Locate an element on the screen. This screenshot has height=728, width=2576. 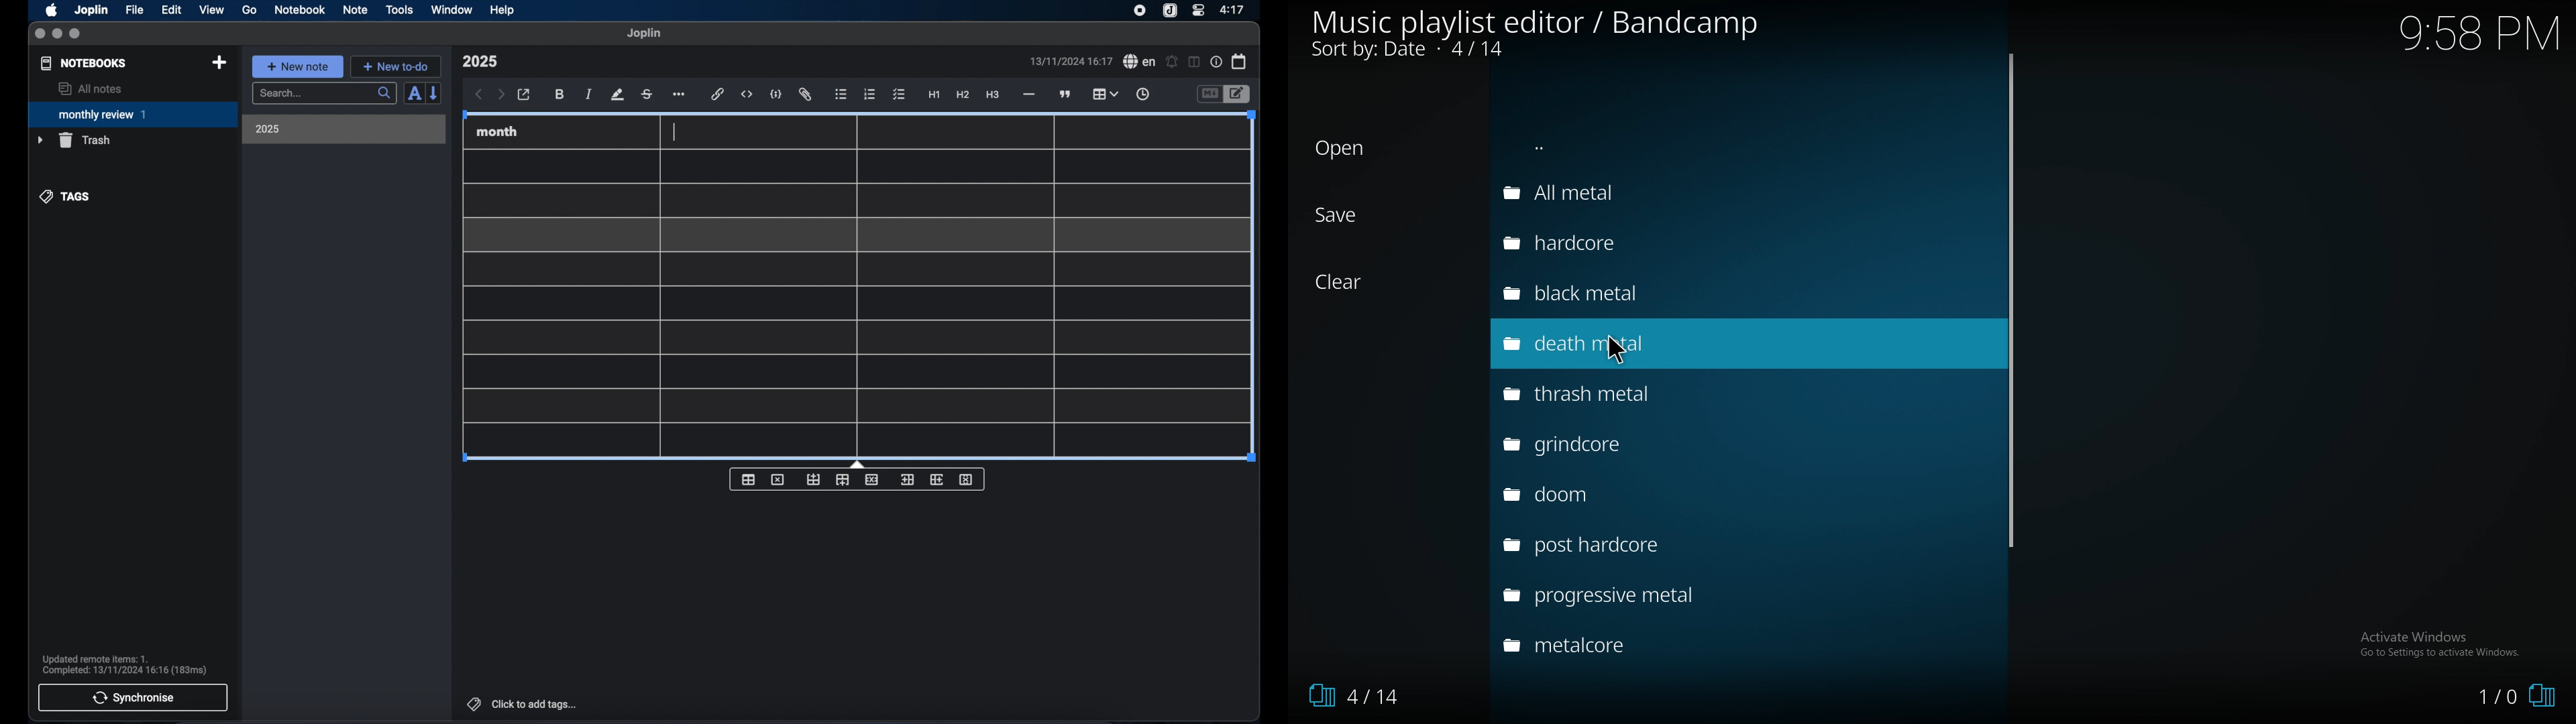
help is located at coordinates (503, 10).